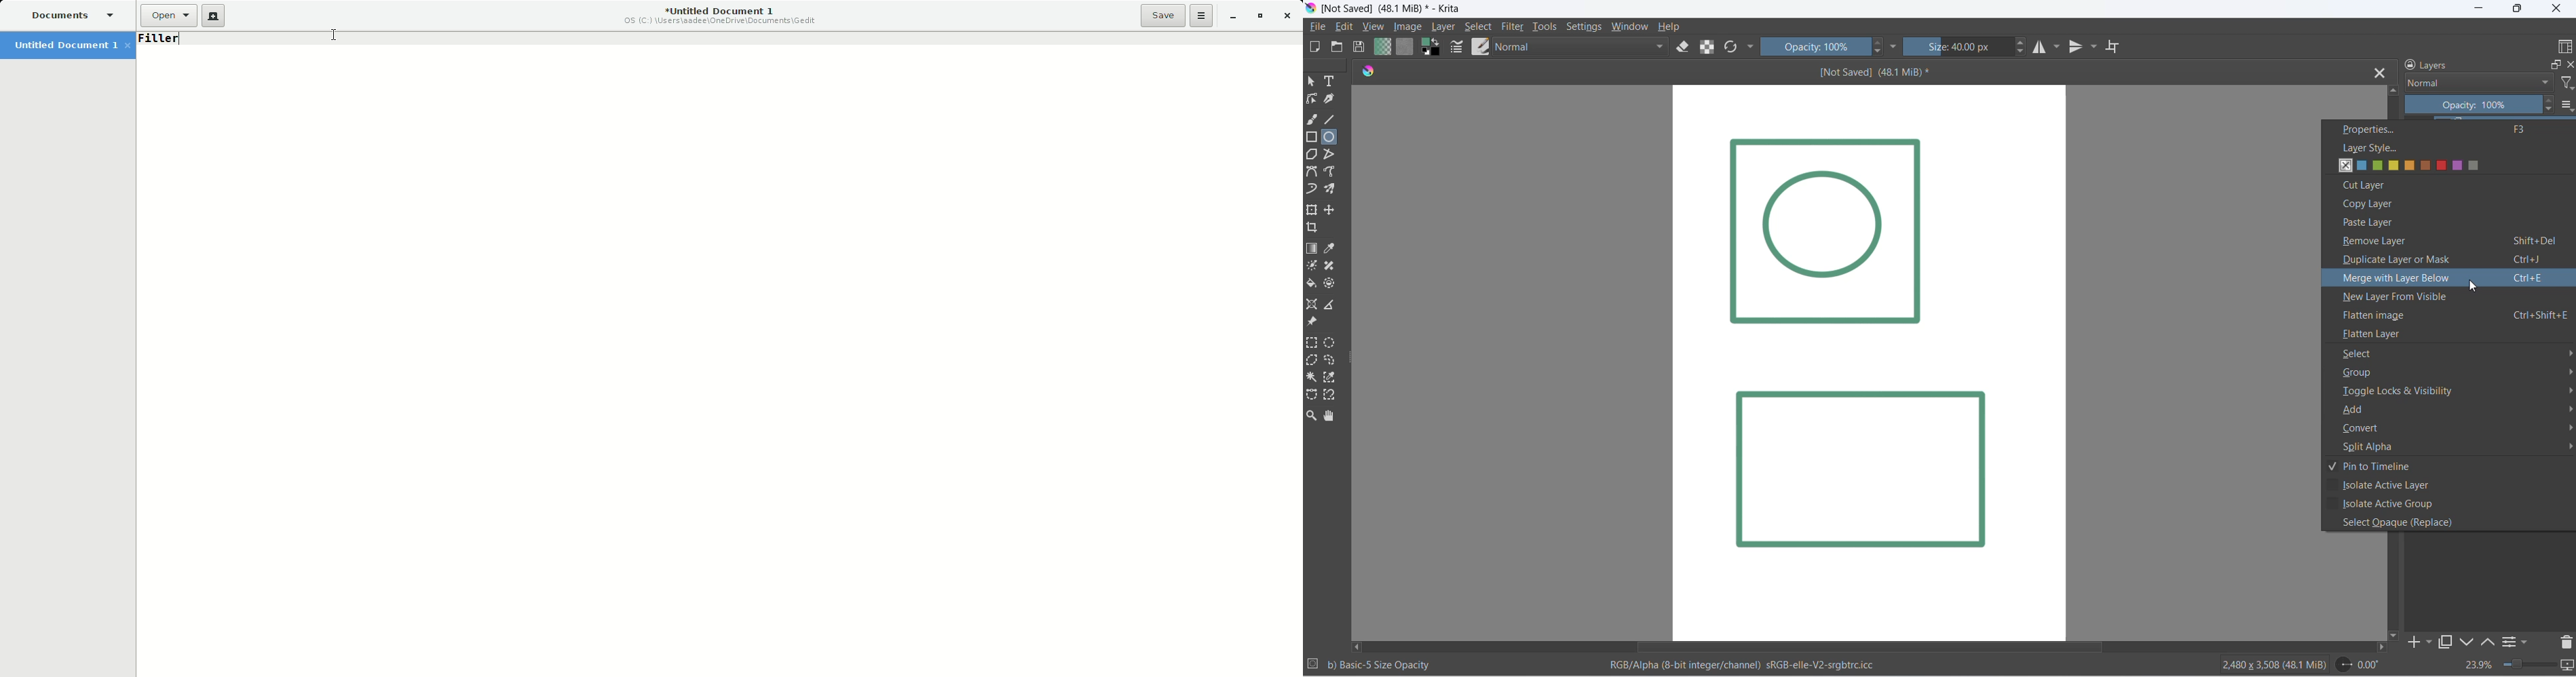 Image resolution: width=2576 pixels, height=700 pixels. What do you see at coordinates (1312, 137) in the screenshot?
I see `rectangle tool` at bounding box center [1312, 137].